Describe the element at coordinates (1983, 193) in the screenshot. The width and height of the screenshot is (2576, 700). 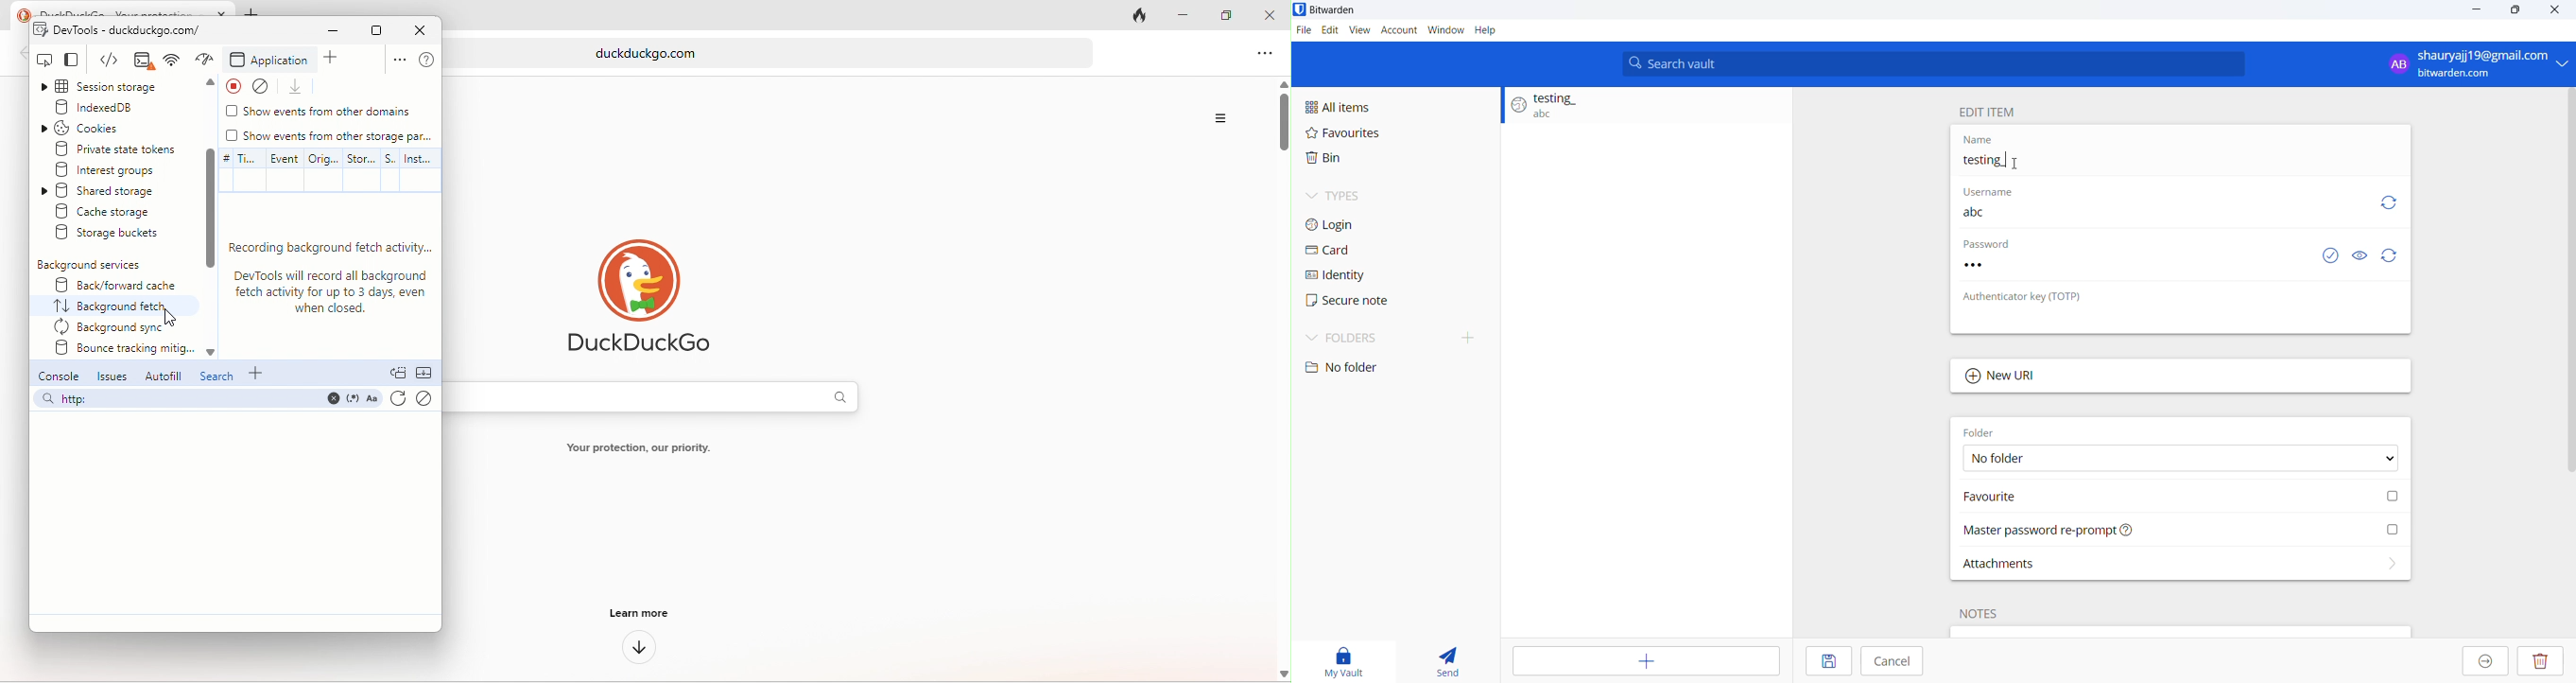
I see `User name heading` at that location.